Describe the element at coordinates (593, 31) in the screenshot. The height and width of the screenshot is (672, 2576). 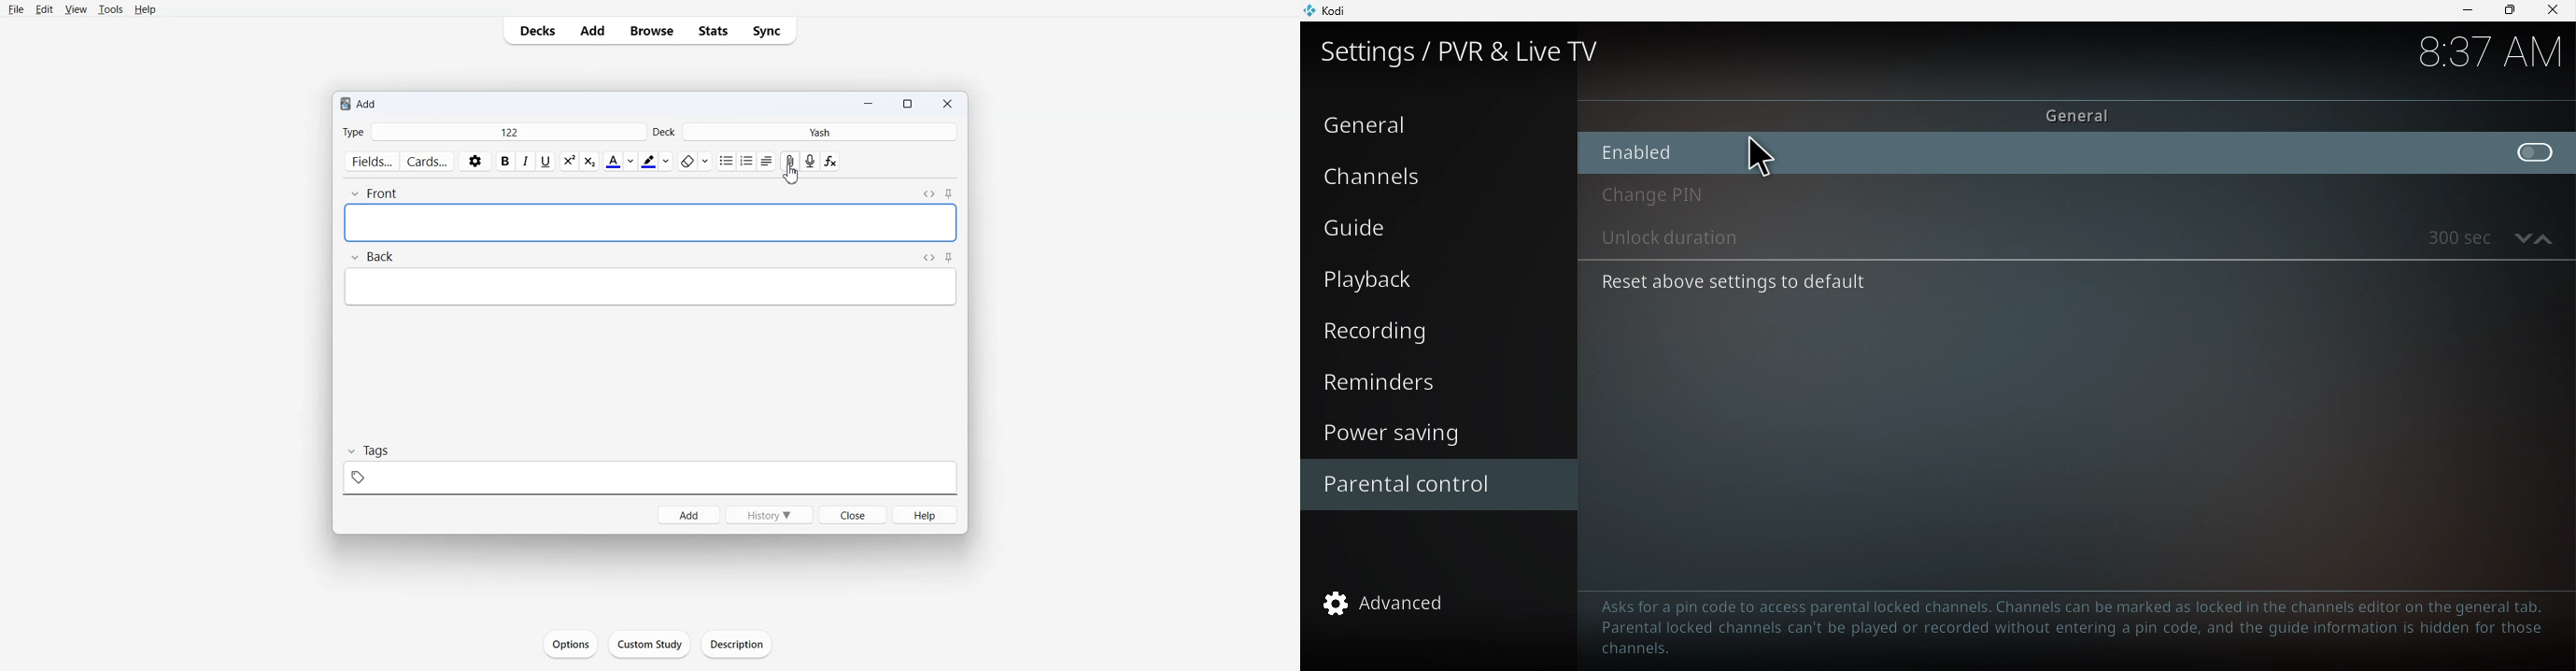
I see `Add` at that location.